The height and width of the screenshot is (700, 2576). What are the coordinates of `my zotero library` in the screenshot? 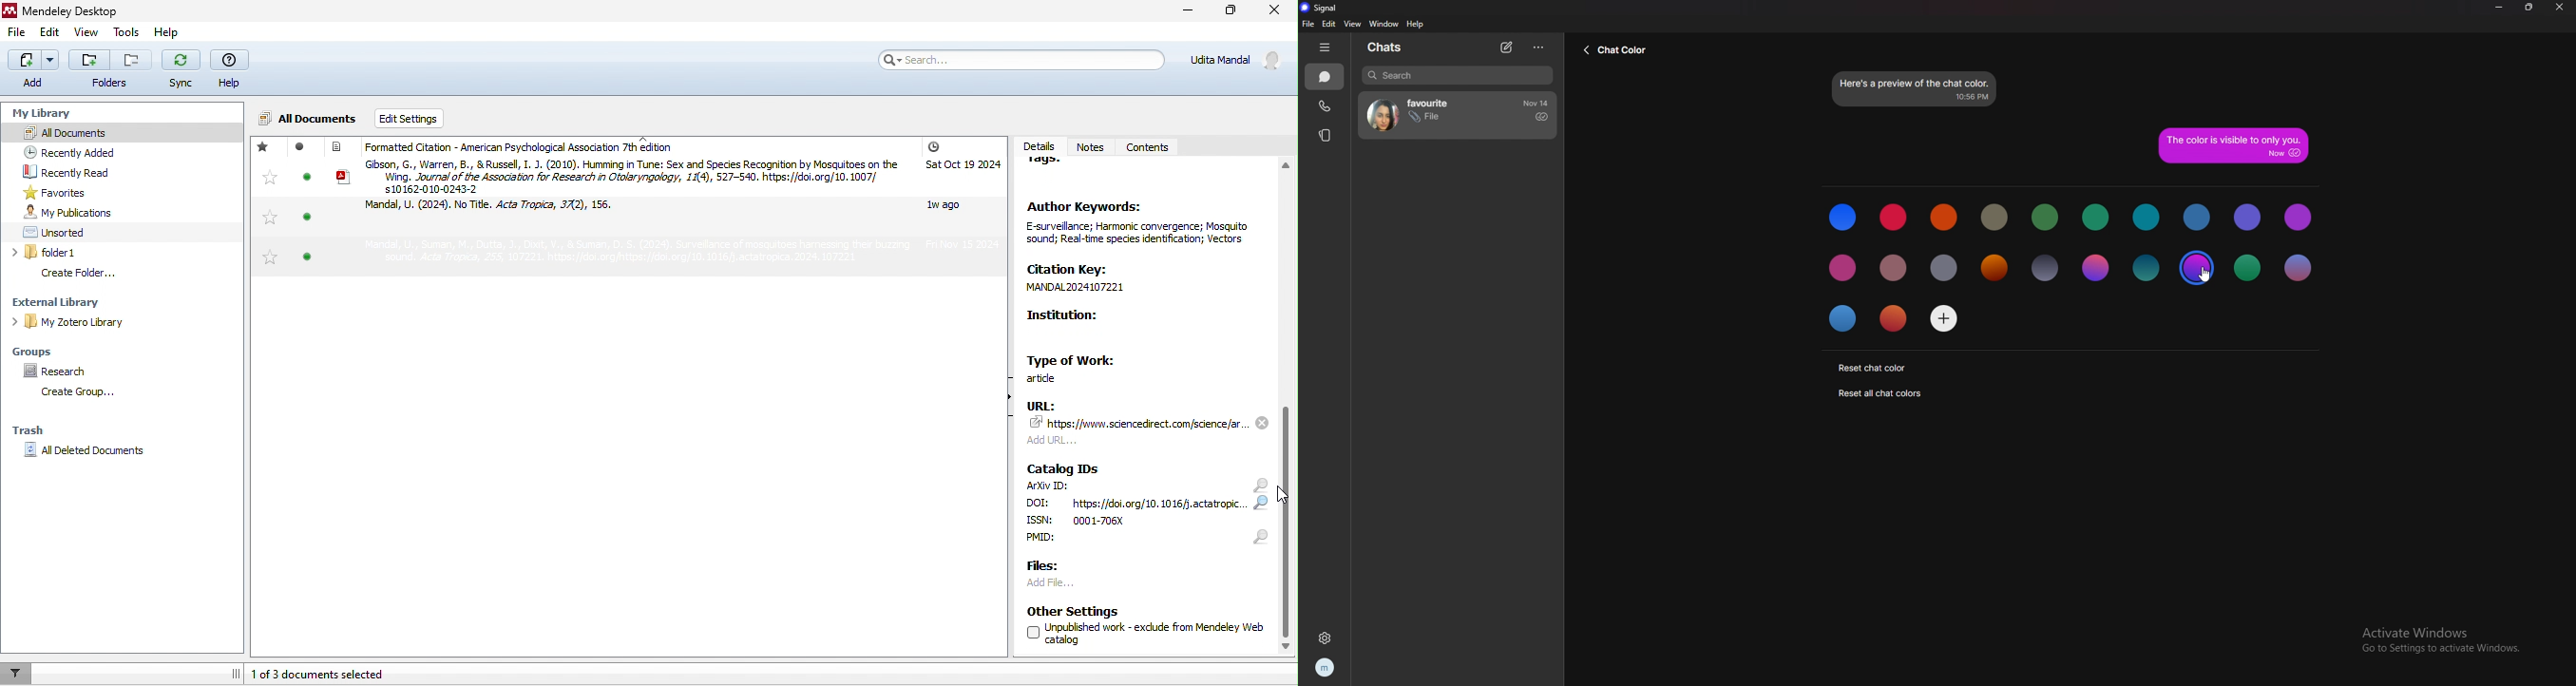 It's located at (112, 321).